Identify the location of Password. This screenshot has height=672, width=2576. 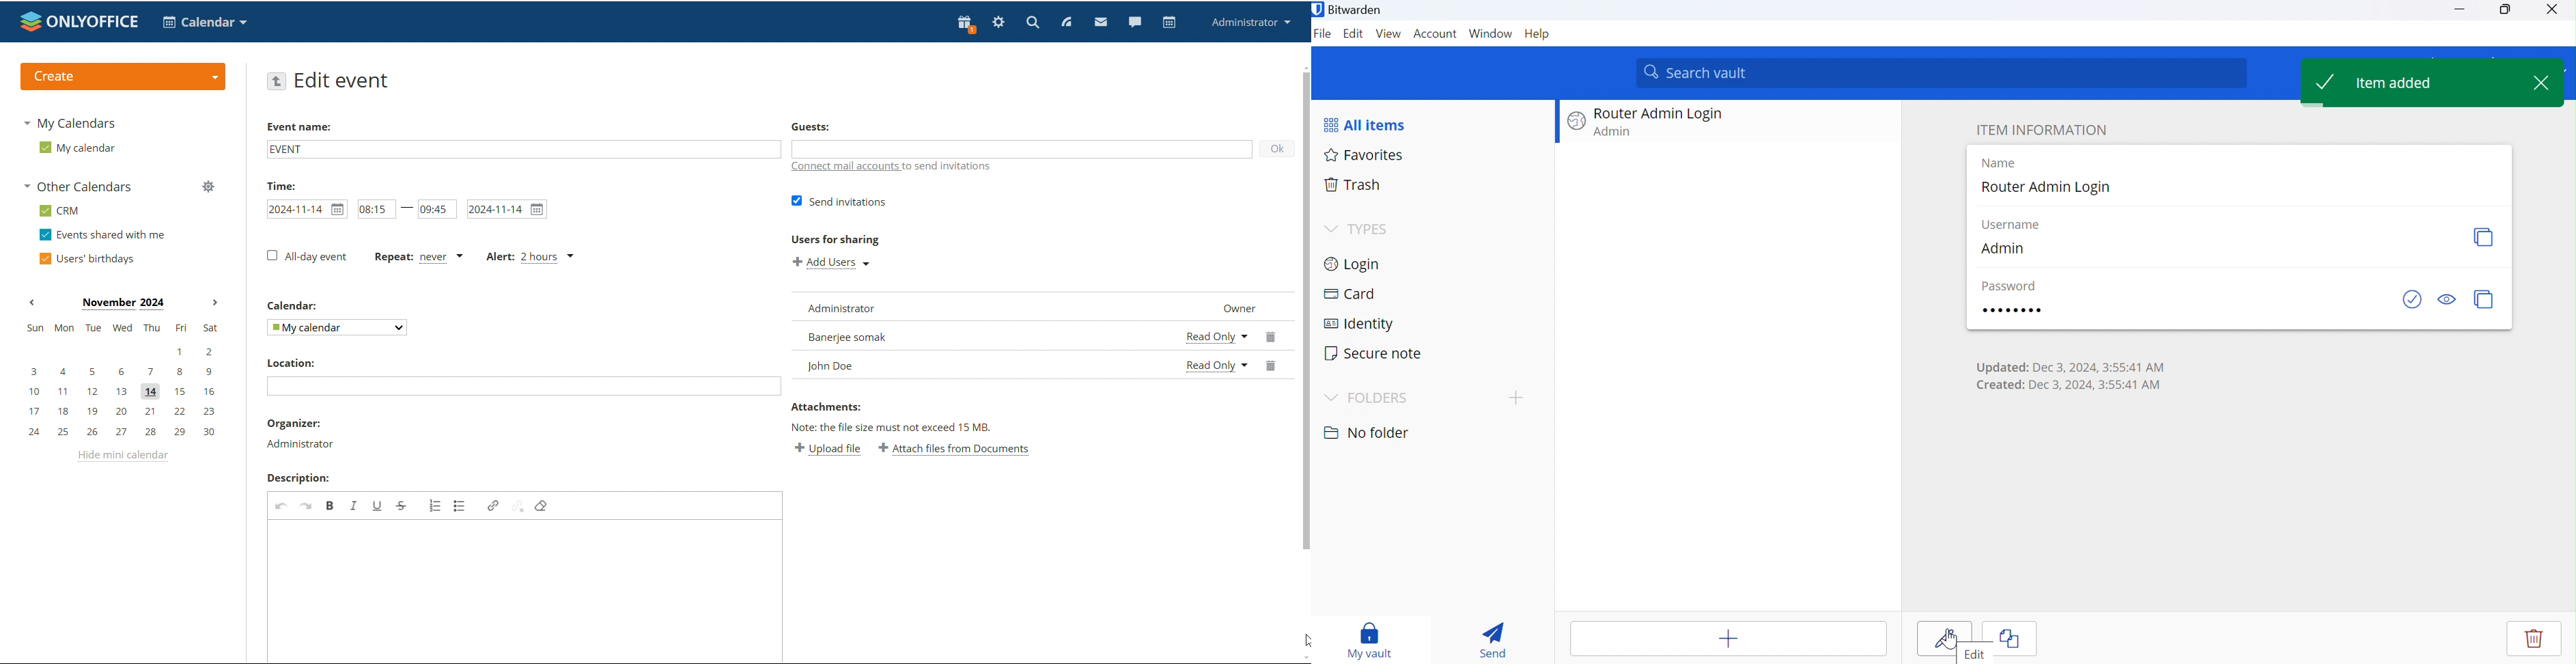
(2015, 310).